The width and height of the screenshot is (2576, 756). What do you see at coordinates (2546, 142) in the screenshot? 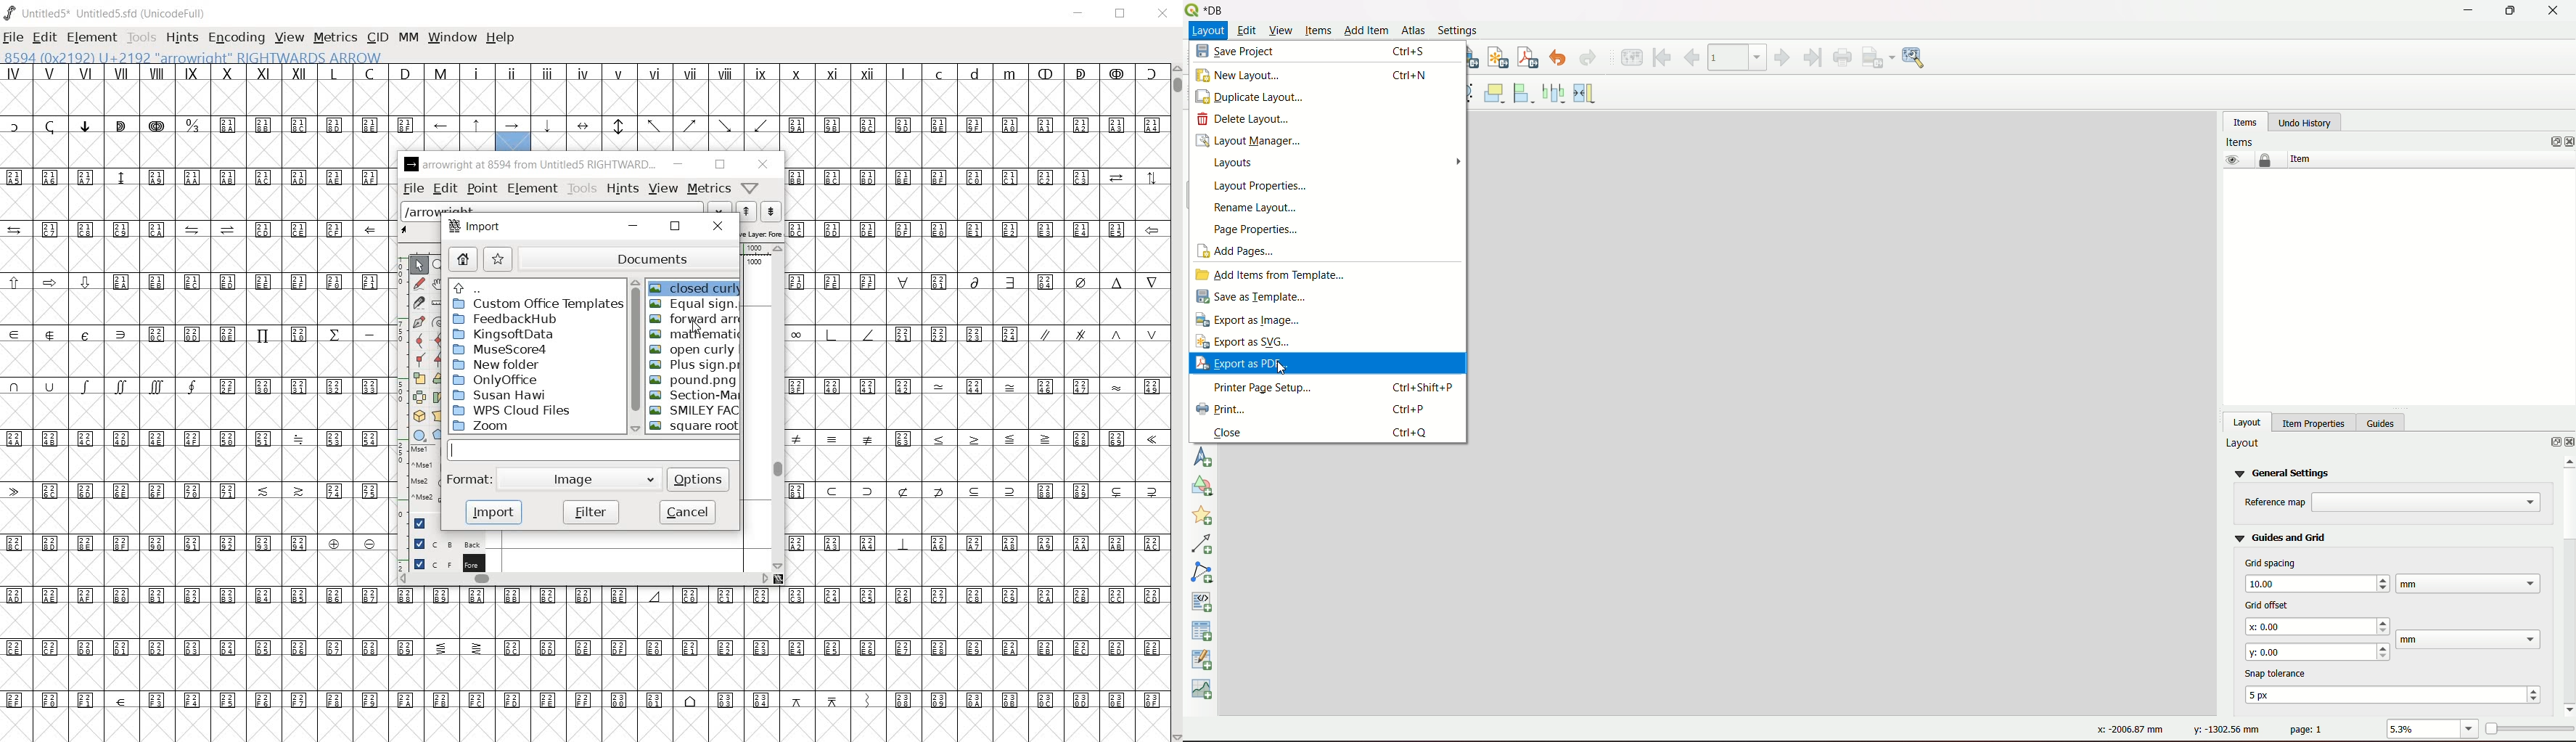
I see `options` at bounding box center [2546, 142].